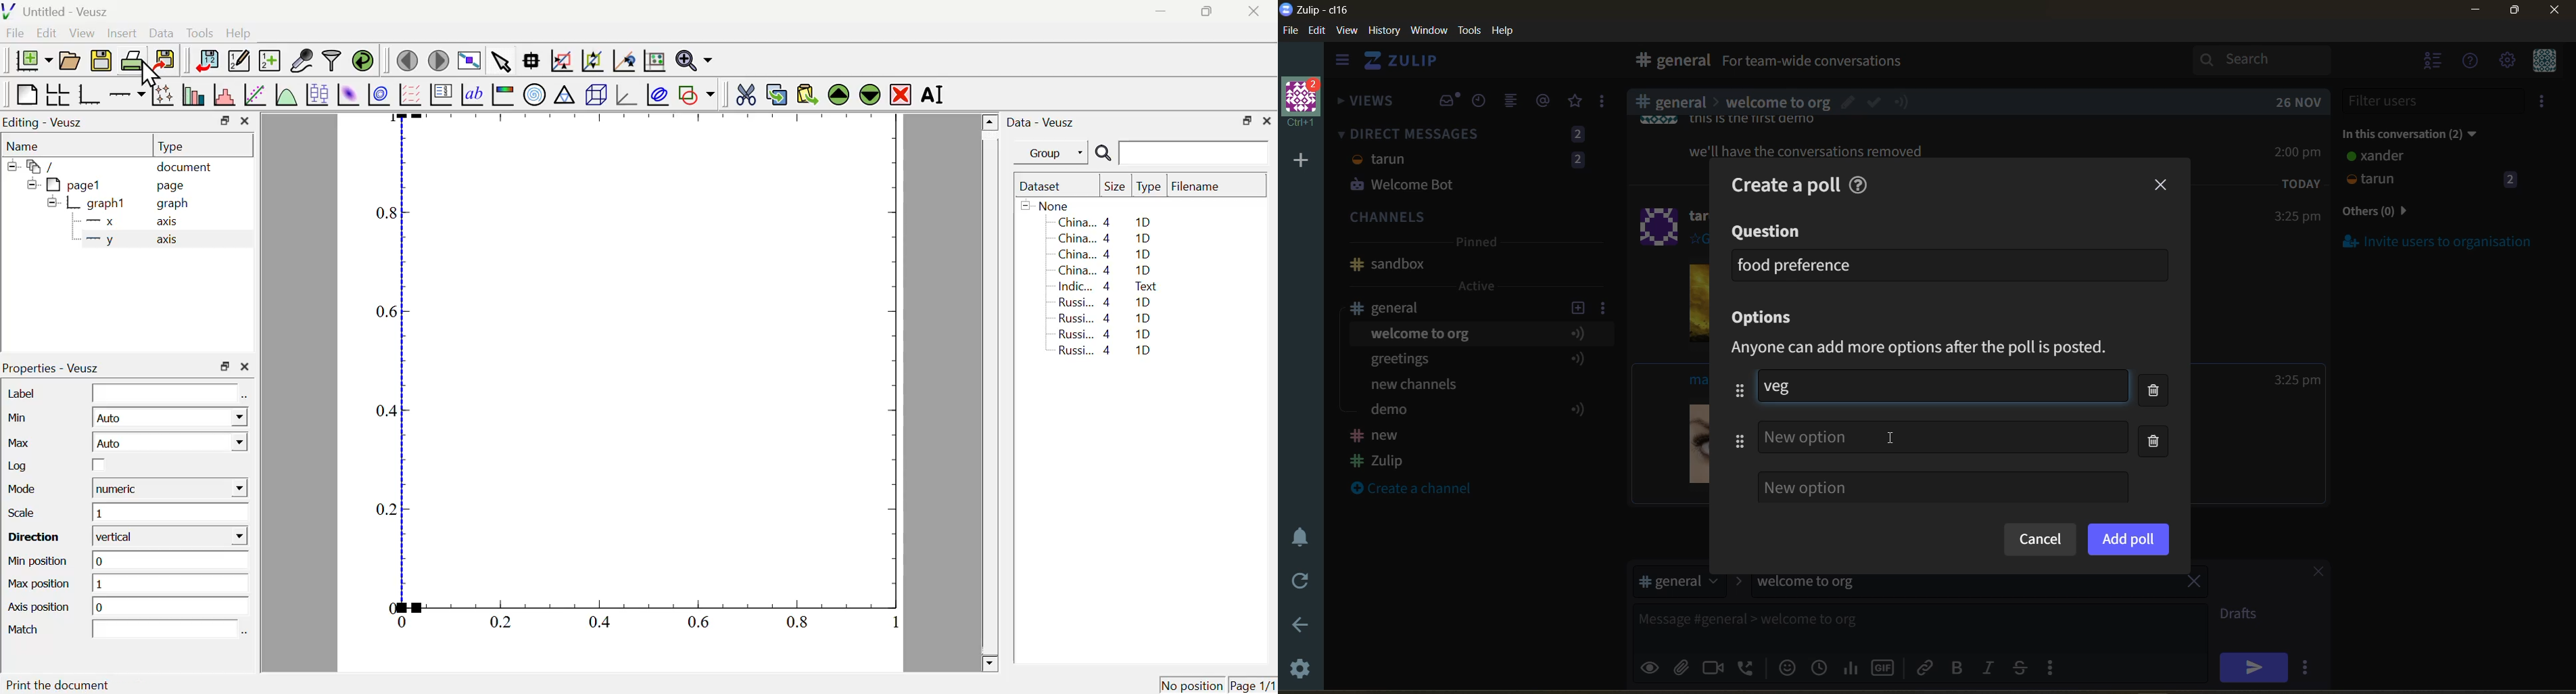  What do you see at coordinates (1410, 64) in the screenshot?
I see `home view` at bounding box center [1410, 64].